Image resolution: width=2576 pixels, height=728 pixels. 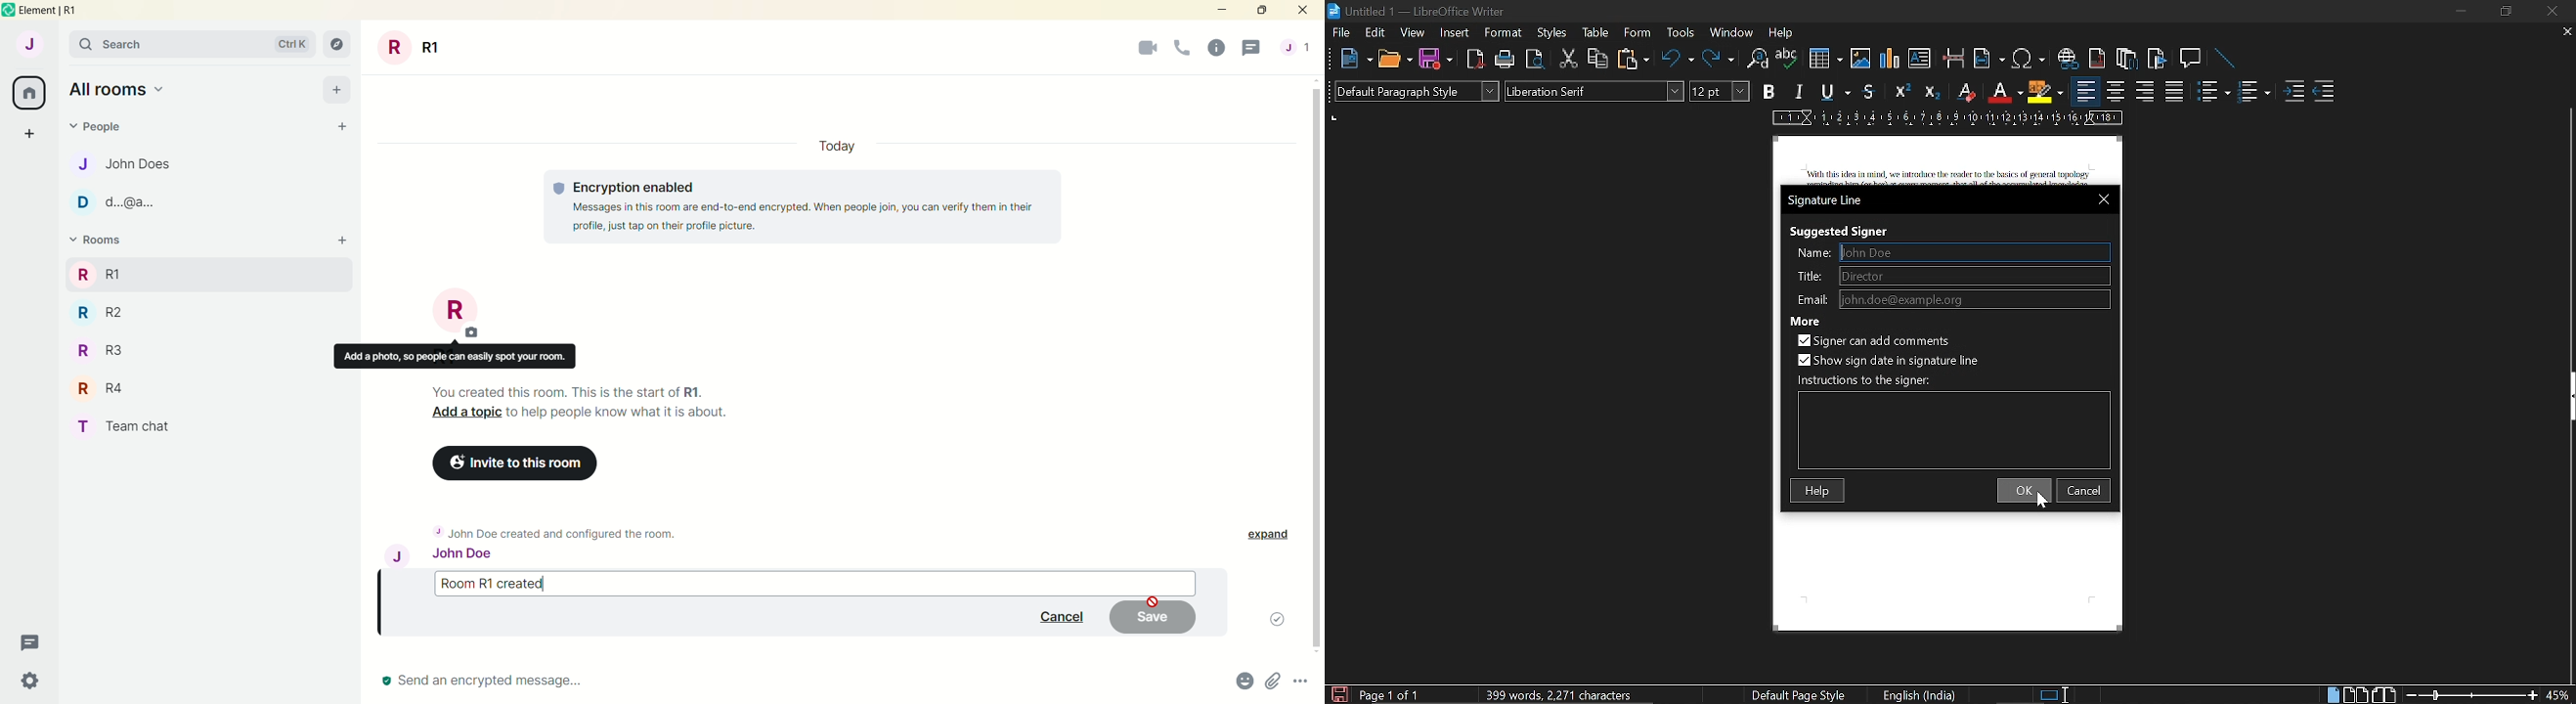 I want to click on tools, so click(x=1681, y=34).